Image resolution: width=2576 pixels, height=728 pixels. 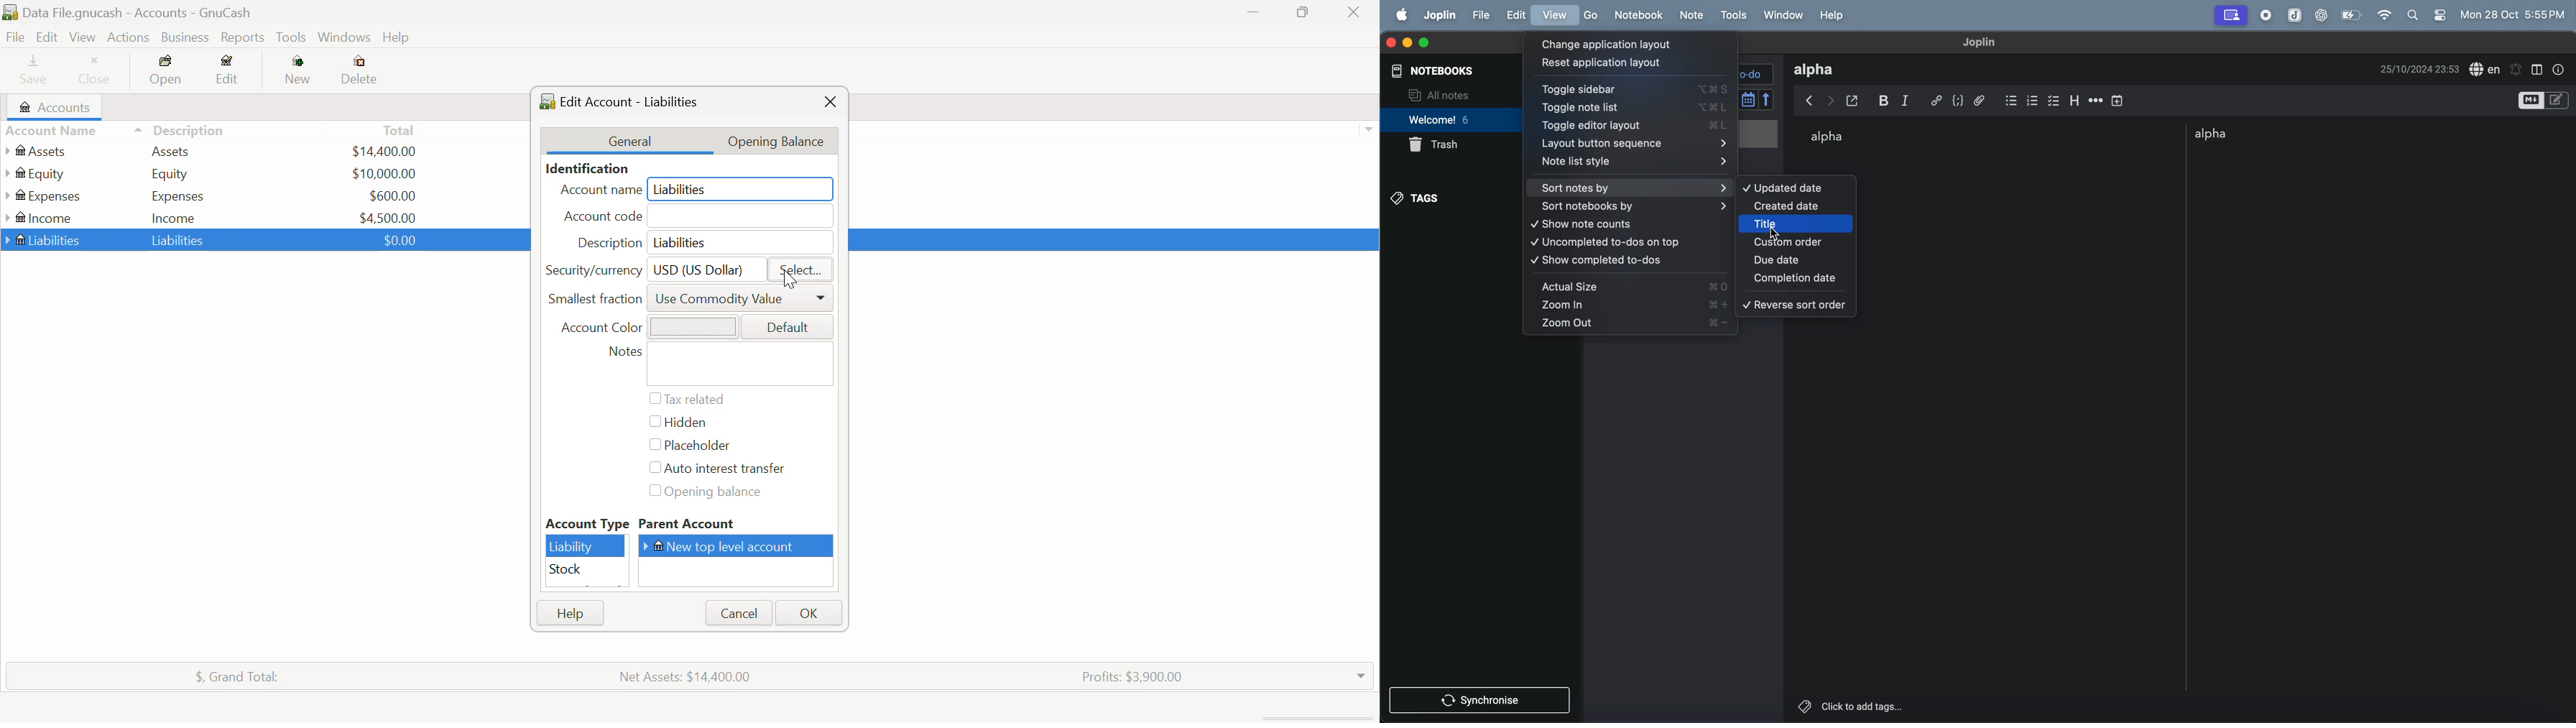 I want to click on Opening balance, so click(x=719, y=493).